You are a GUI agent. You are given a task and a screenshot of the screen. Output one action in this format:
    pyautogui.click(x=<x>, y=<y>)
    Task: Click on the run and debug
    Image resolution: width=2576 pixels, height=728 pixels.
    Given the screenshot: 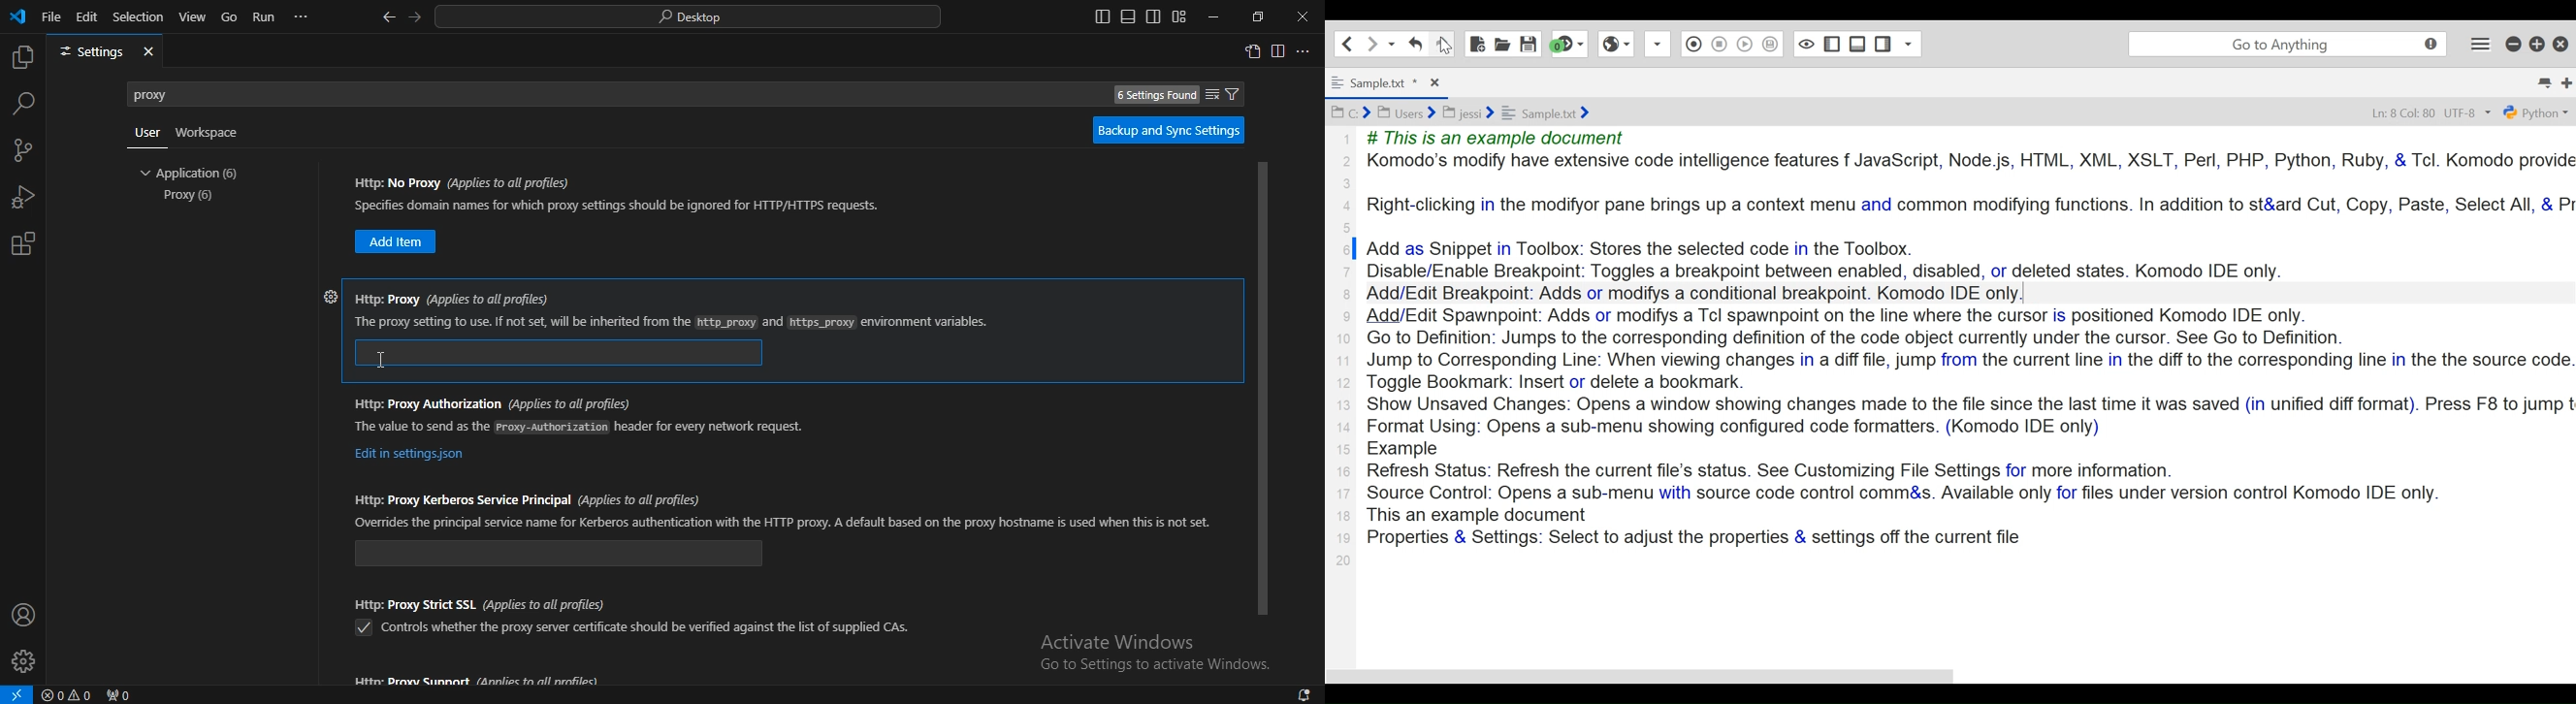 What is the action you would take?
    pyautogui.click(x=21, y=196)
    